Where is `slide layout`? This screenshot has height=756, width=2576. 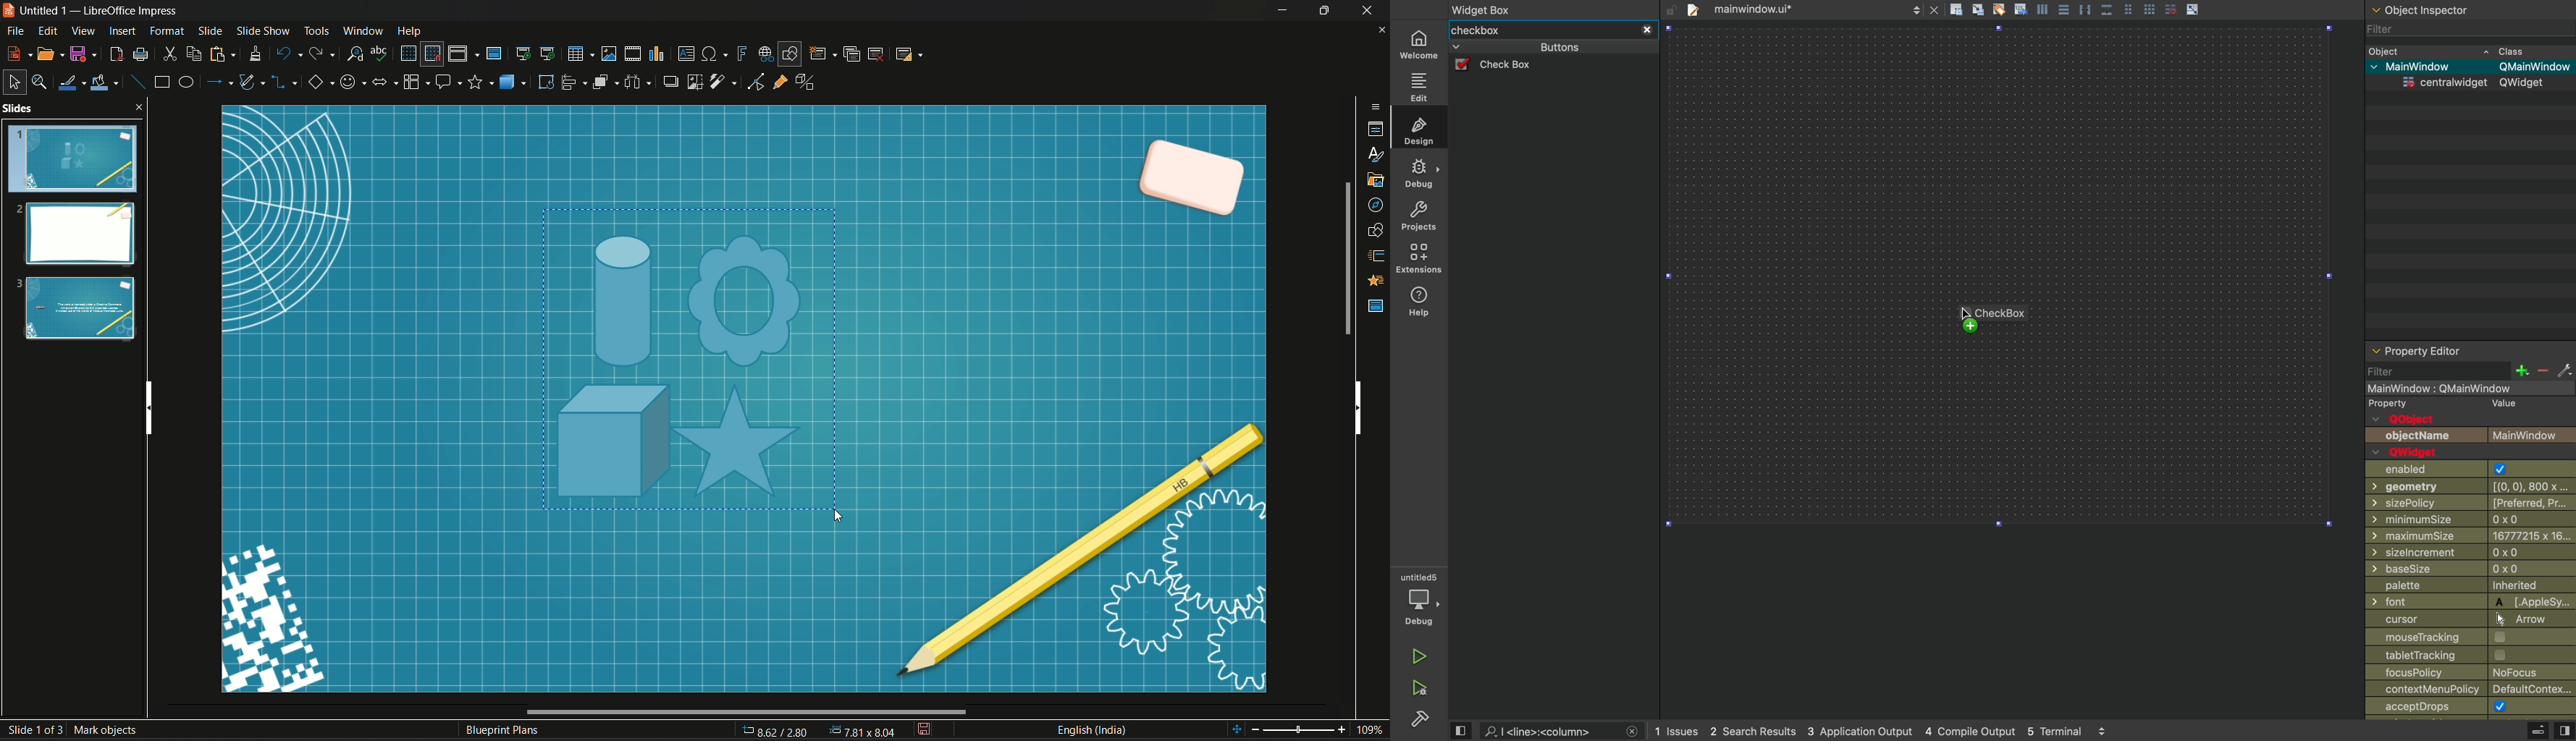
slide layout is located at coordinates (907, 54).